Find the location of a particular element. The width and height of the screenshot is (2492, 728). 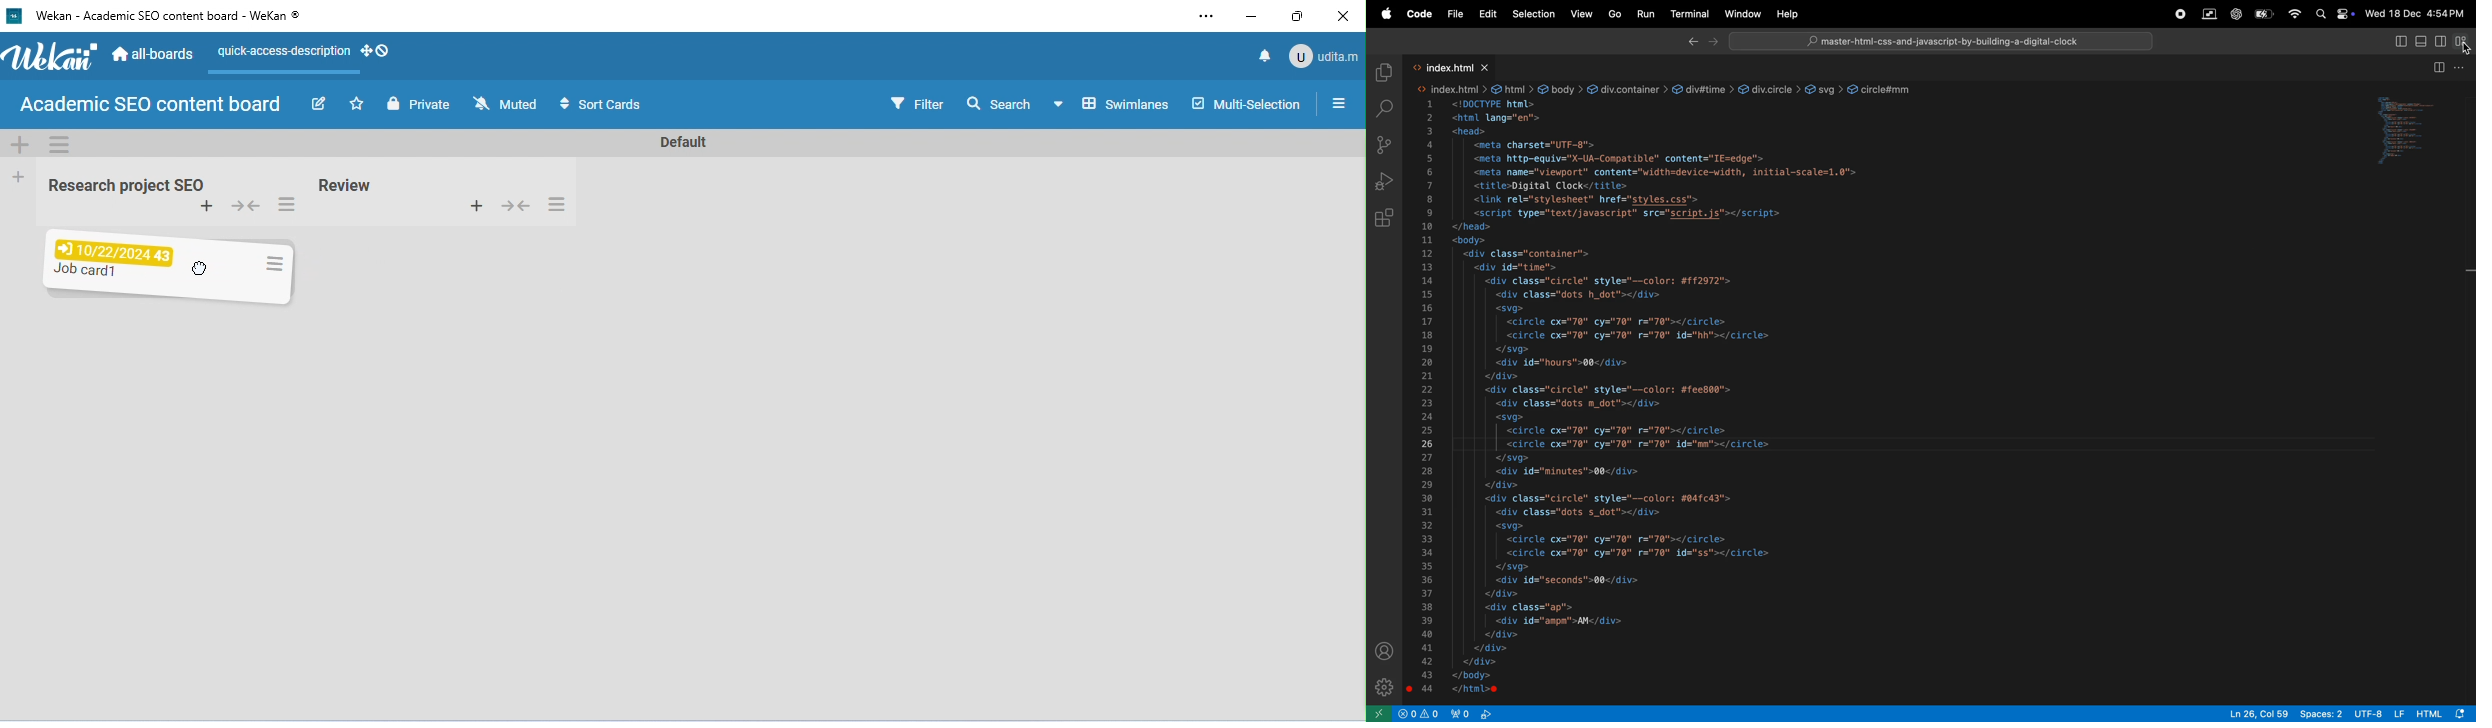

list actions is located at coordinates (557, 204).